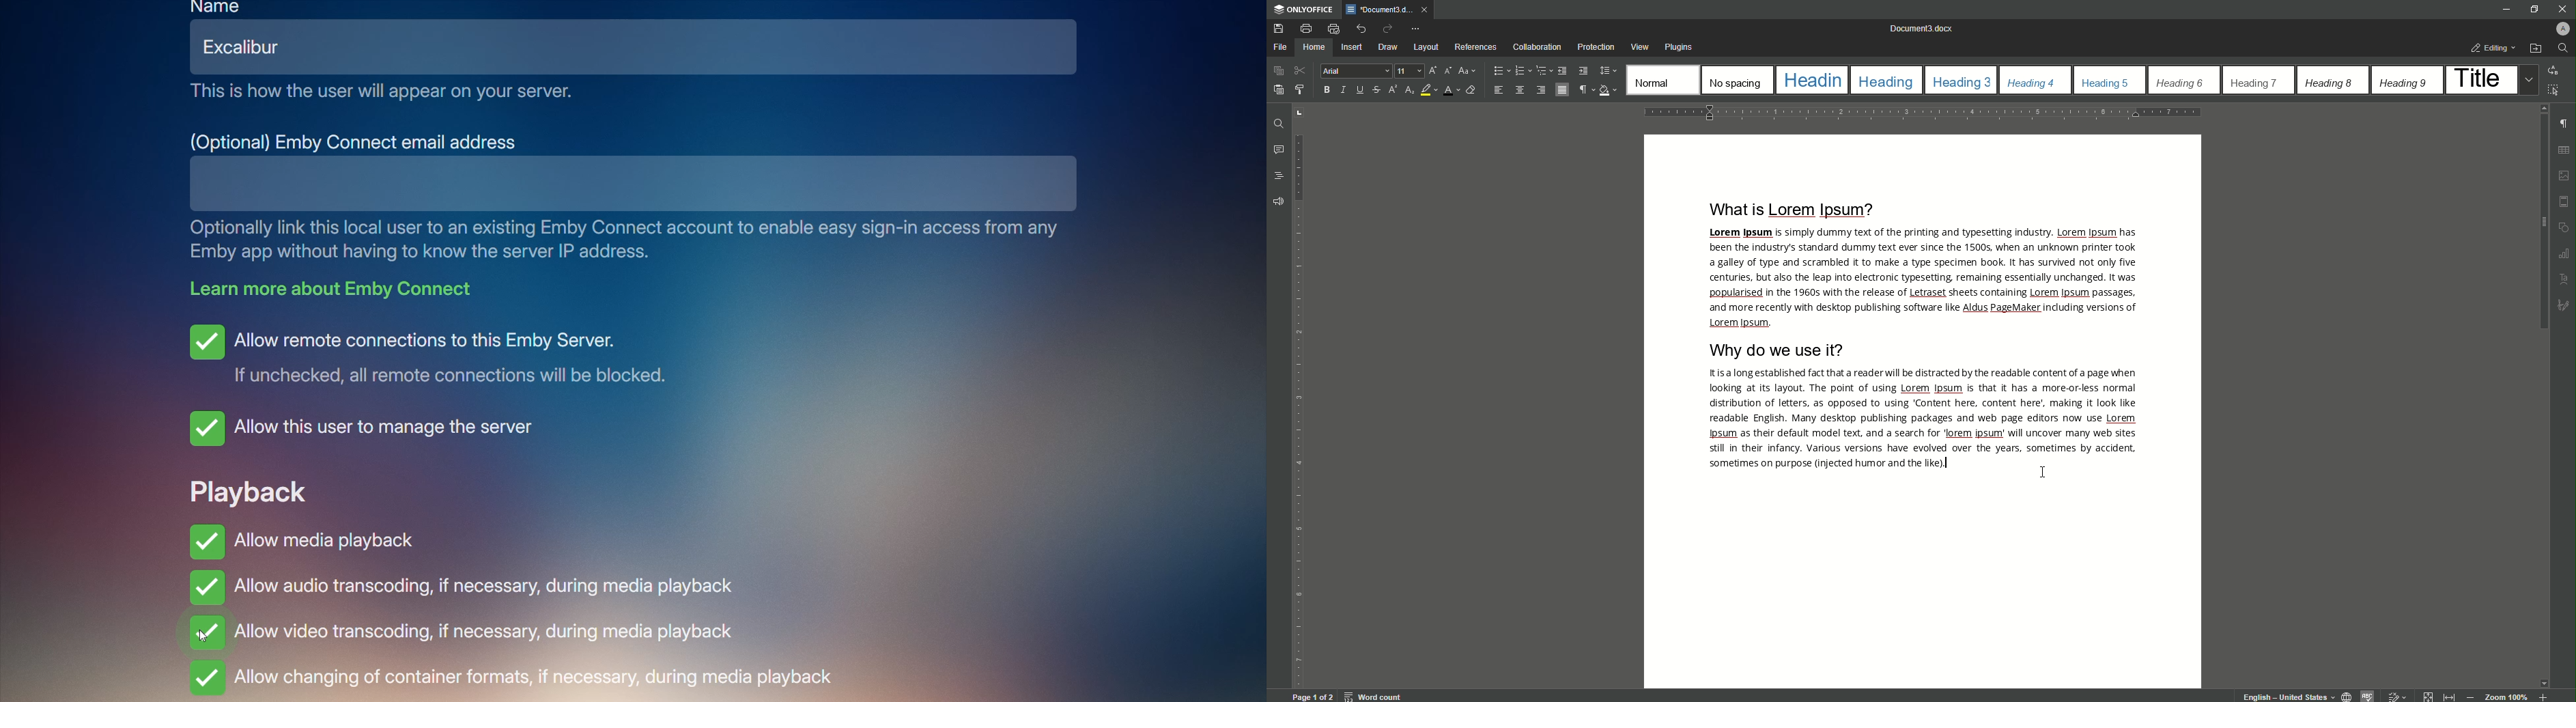  I want to click on Graphs, so click(2566, 252).